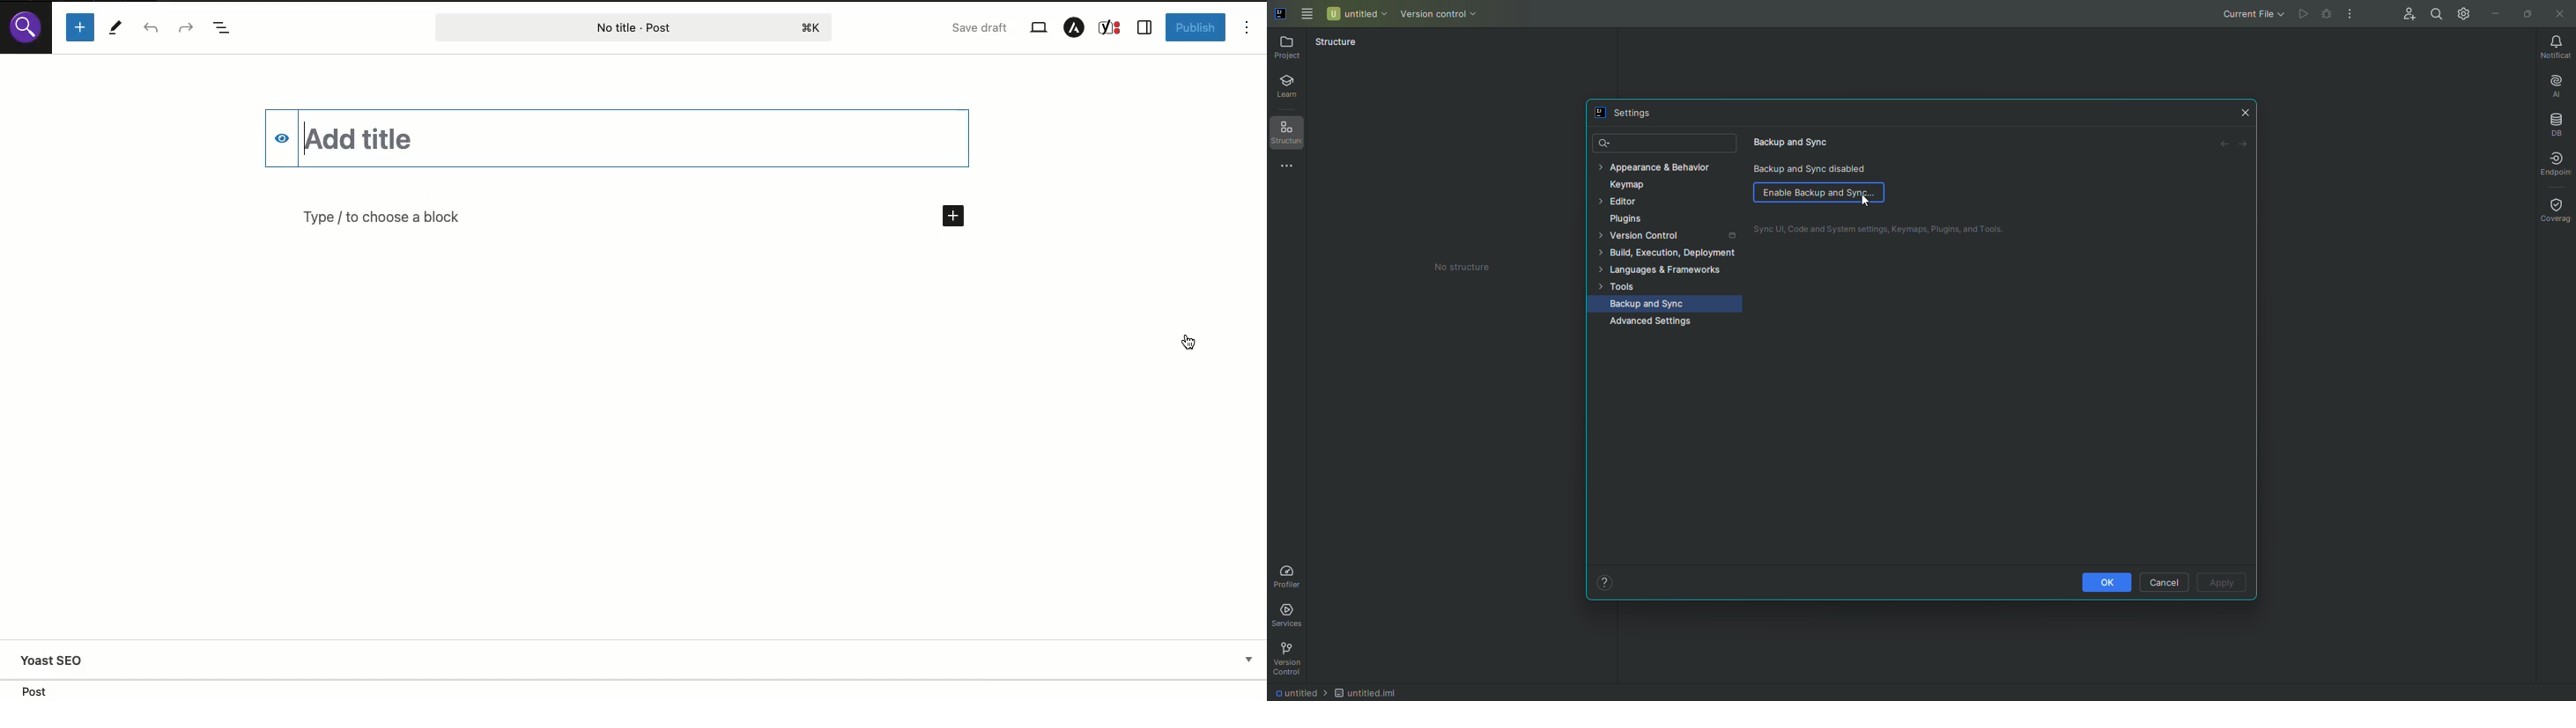 Image resolution: width=2576 pixels, height=728 pixels. I want to click on Apply, so click(2224, 583).